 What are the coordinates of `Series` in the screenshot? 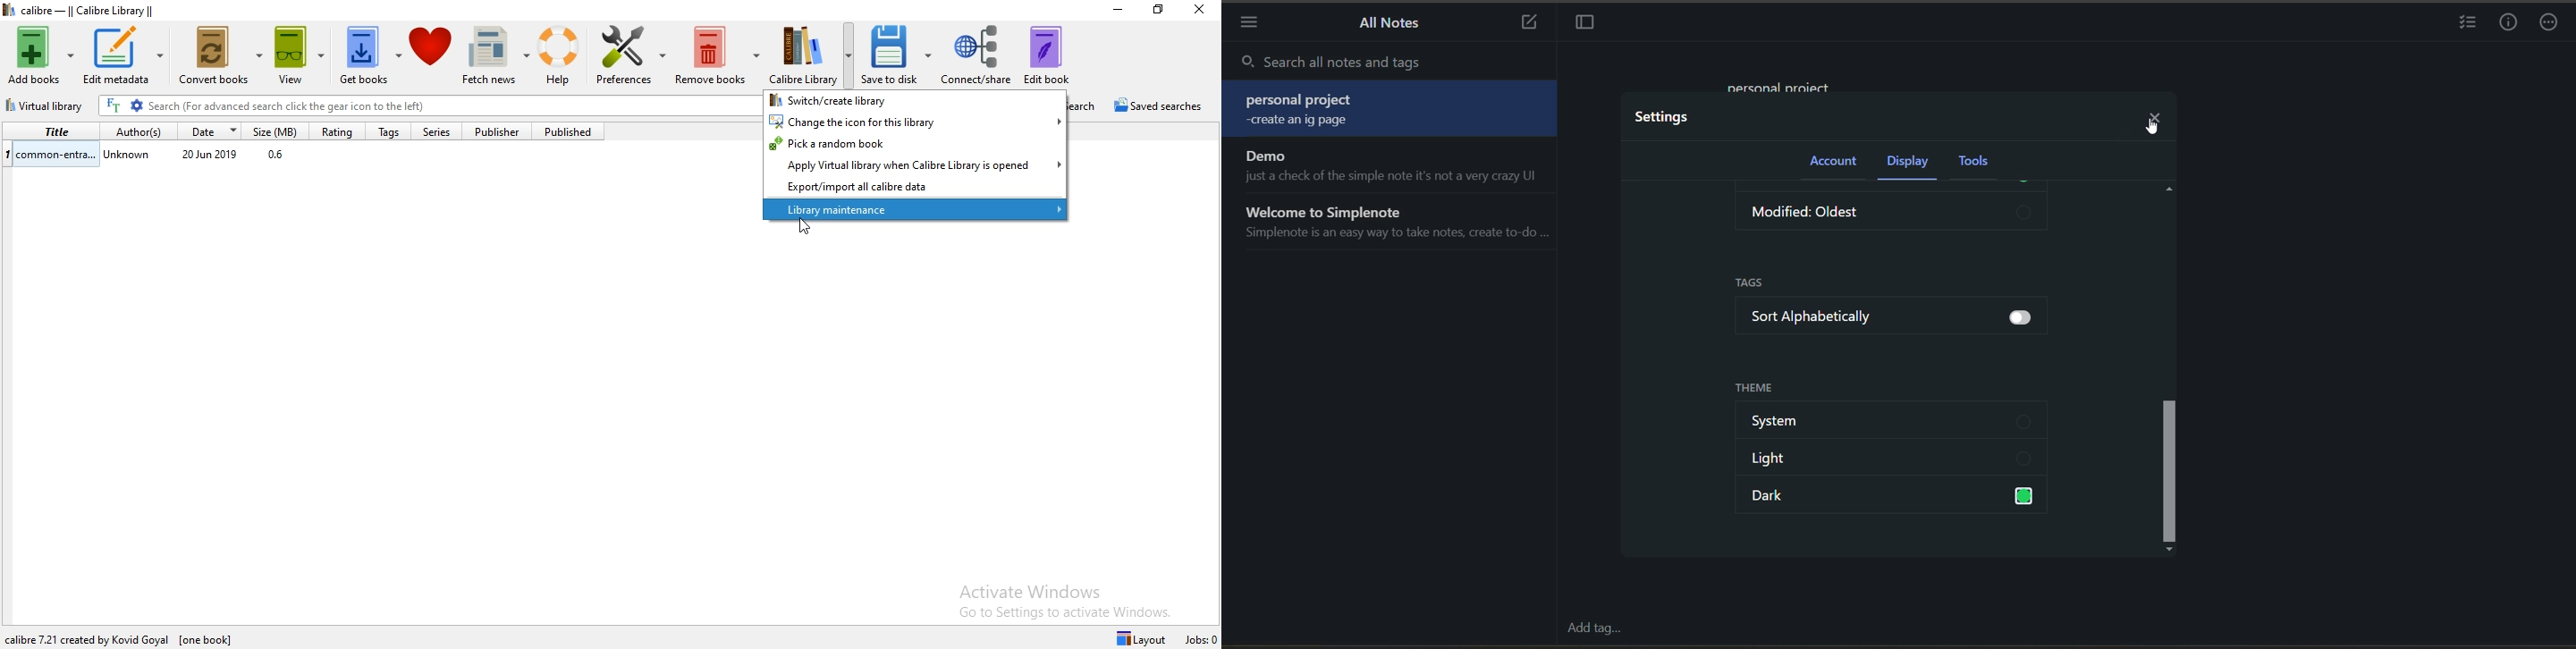 It's located at (443, 132).